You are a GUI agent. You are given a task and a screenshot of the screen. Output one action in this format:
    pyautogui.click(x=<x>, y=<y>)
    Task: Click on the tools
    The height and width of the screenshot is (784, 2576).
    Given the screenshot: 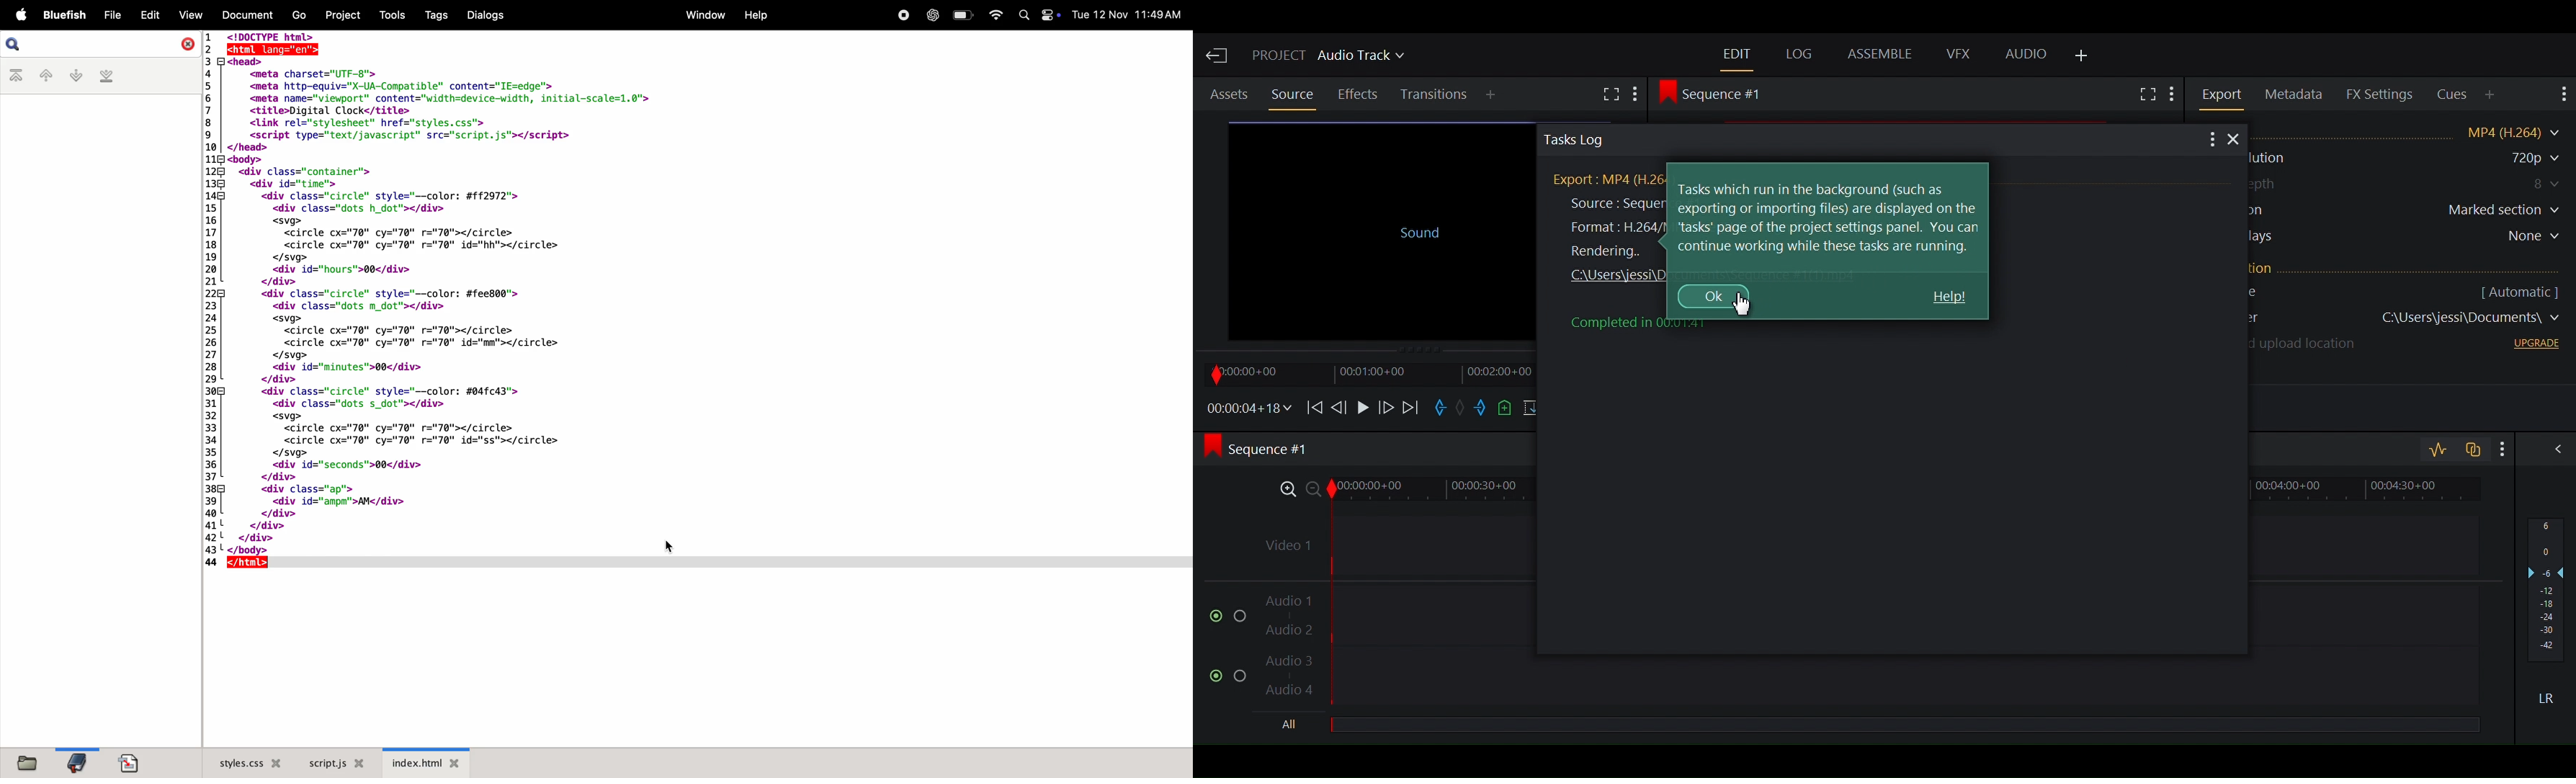 What is the action you would take?
    pyautogui.click(x=392, y=15)
    